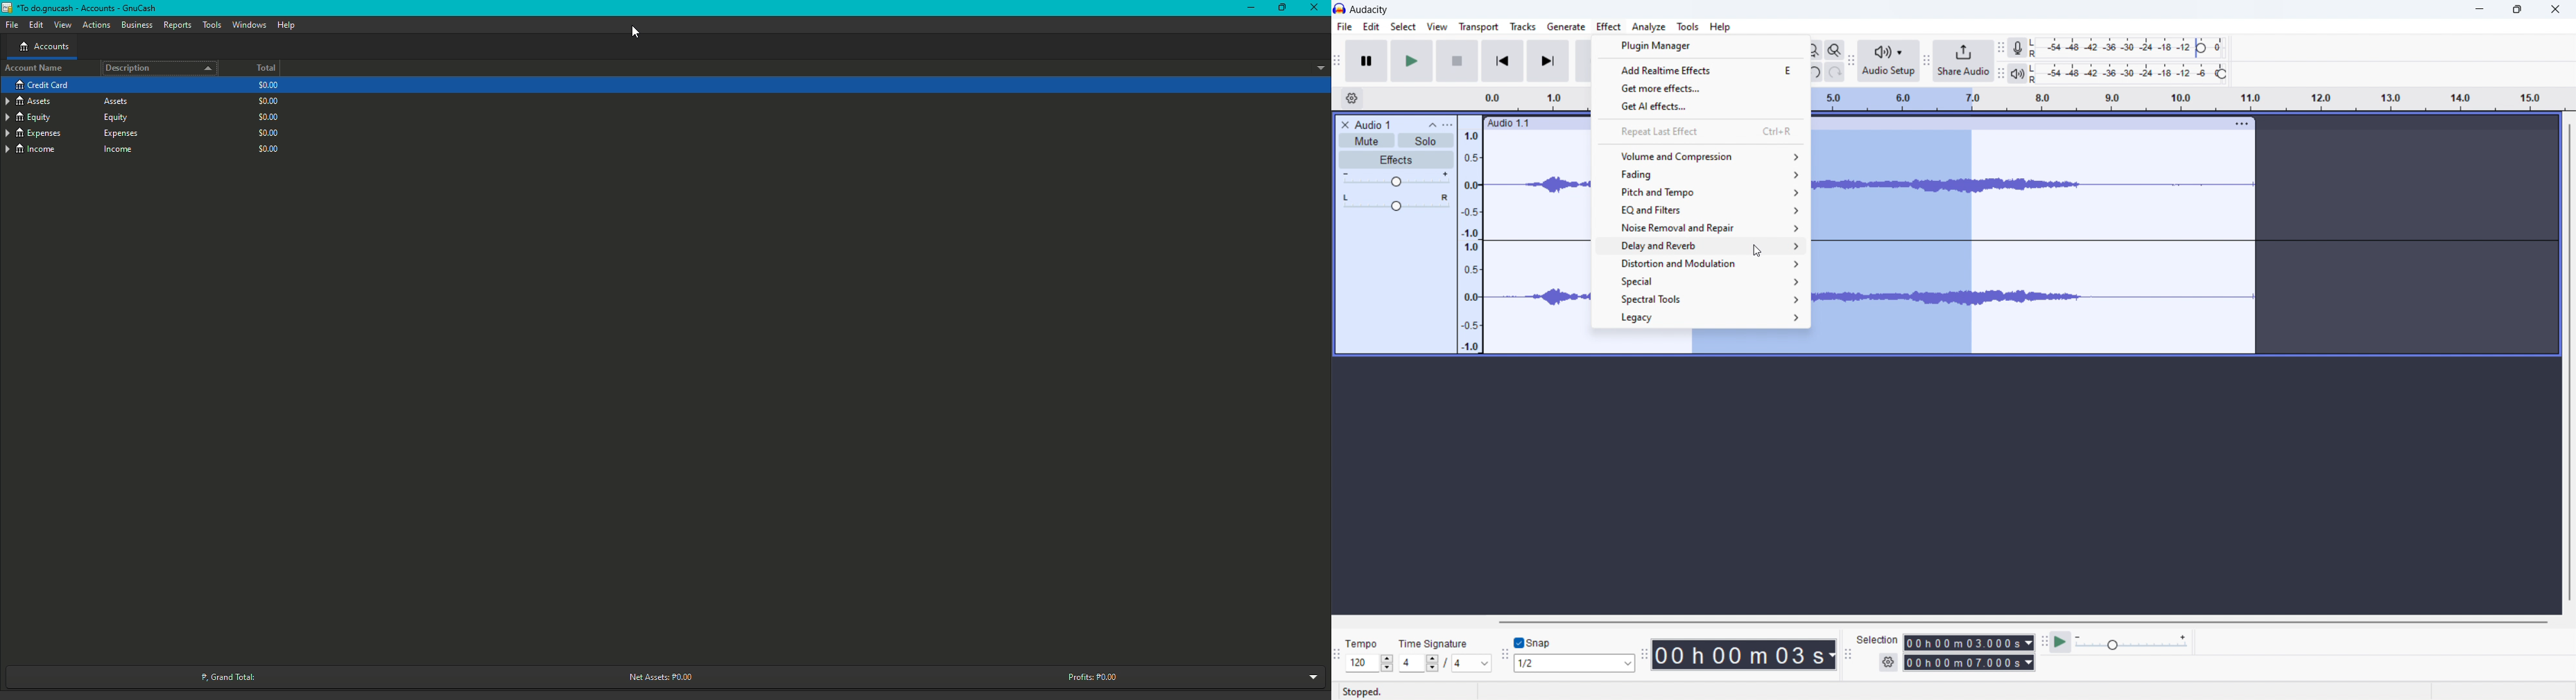 Image resolution: width=2576 pixels, height=700 pixels. I want to click on Minimize, so click(1247, 8).